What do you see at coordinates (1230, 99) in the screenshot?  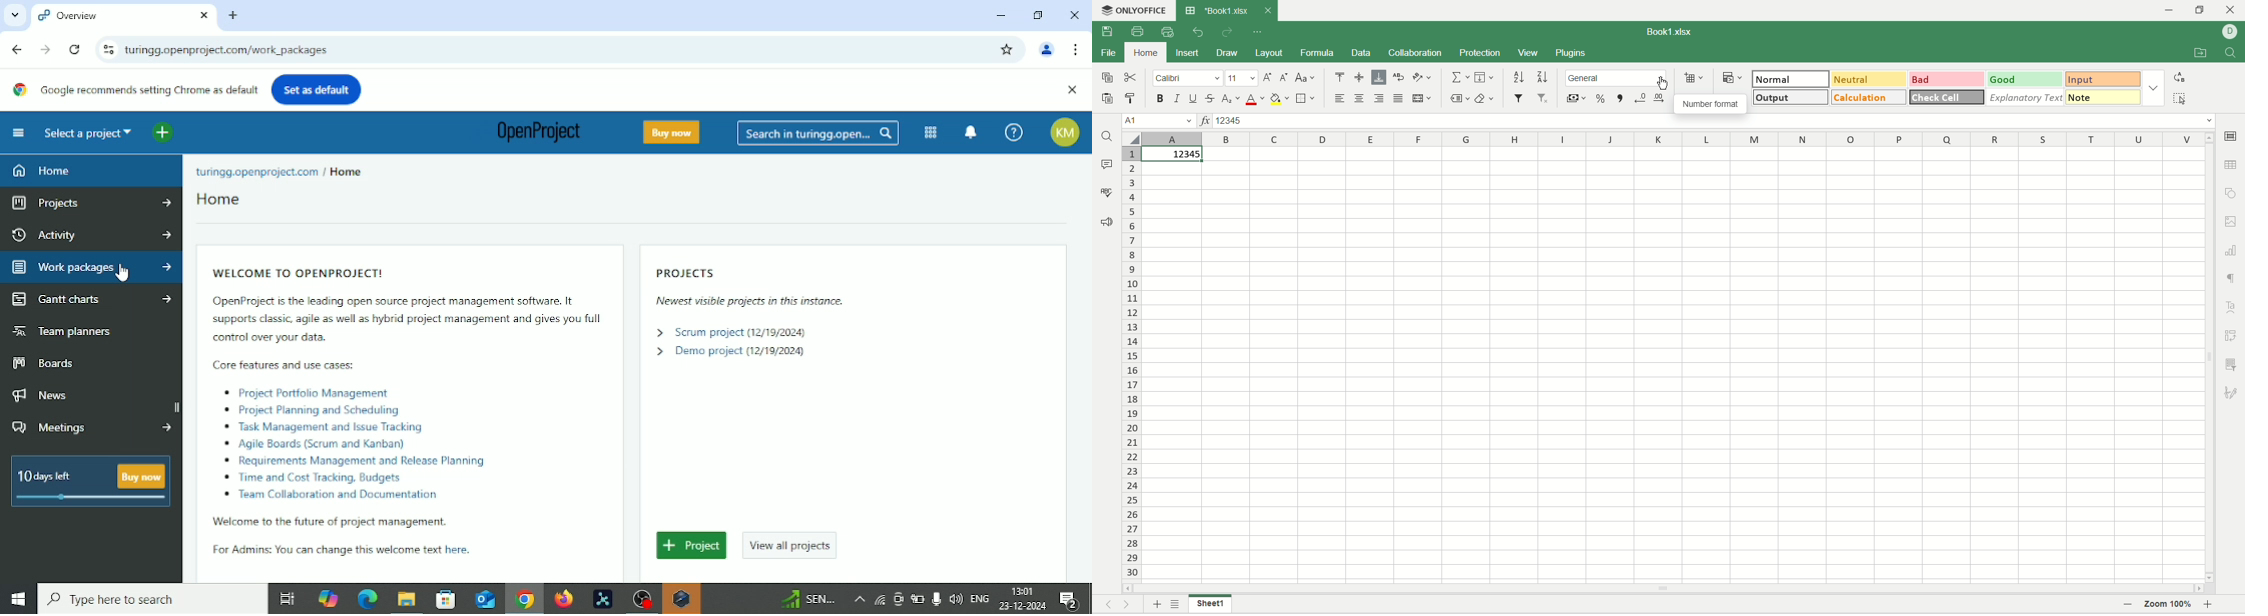 I see `subscript` at bounding box center [1230, 99].